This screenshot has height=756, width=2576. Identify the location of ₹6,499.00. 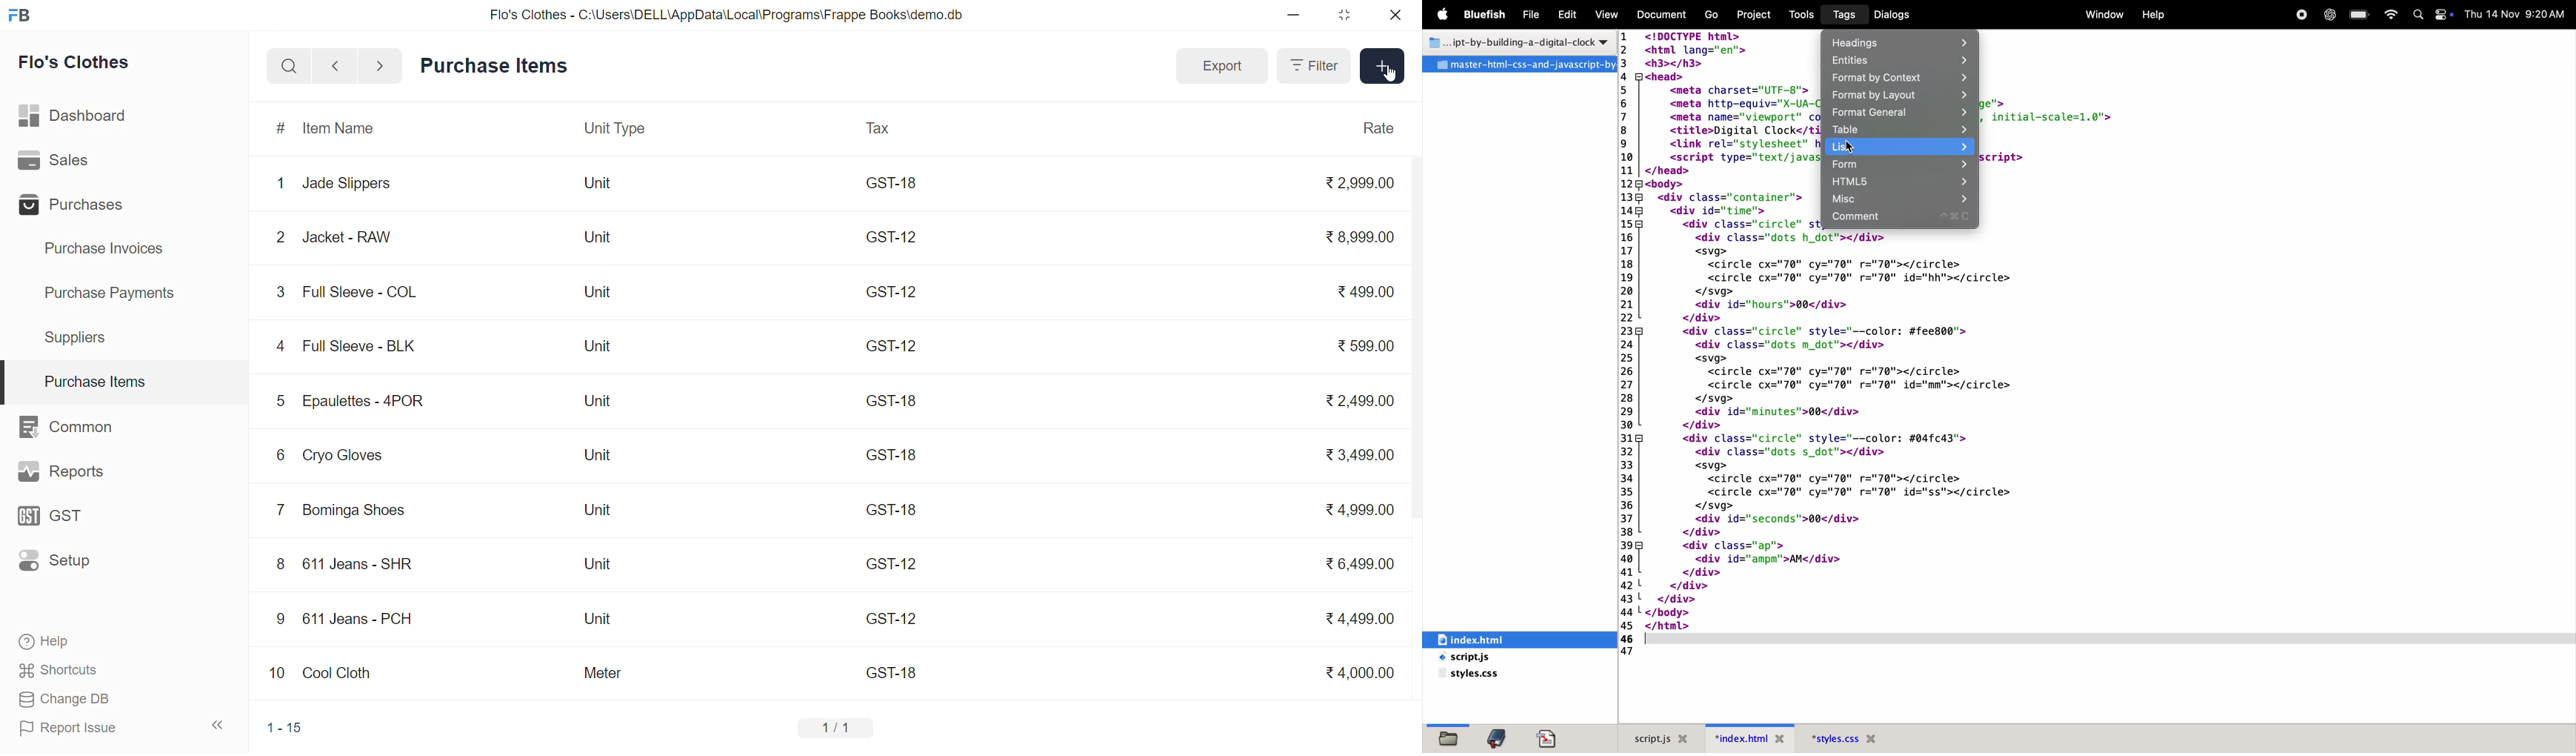
(1360, 564).